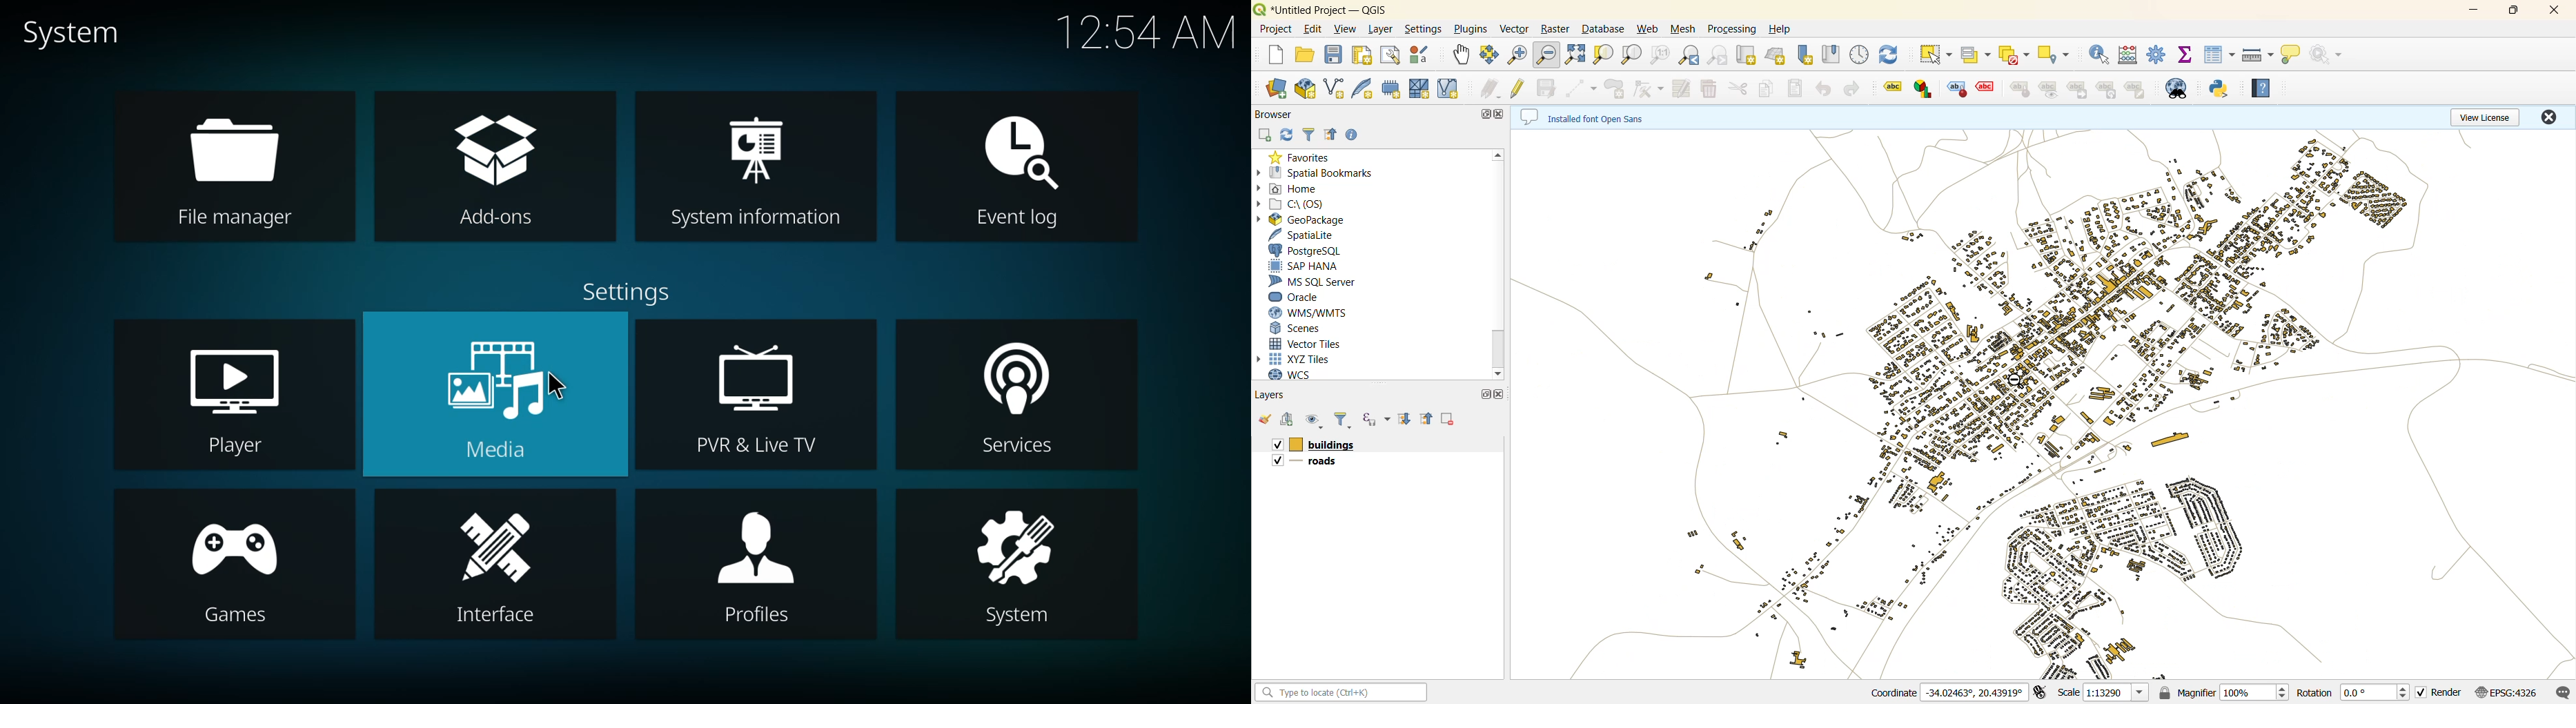 This screenshot has height=728, width=2576. I want to click on modify, so click(1680, 89).